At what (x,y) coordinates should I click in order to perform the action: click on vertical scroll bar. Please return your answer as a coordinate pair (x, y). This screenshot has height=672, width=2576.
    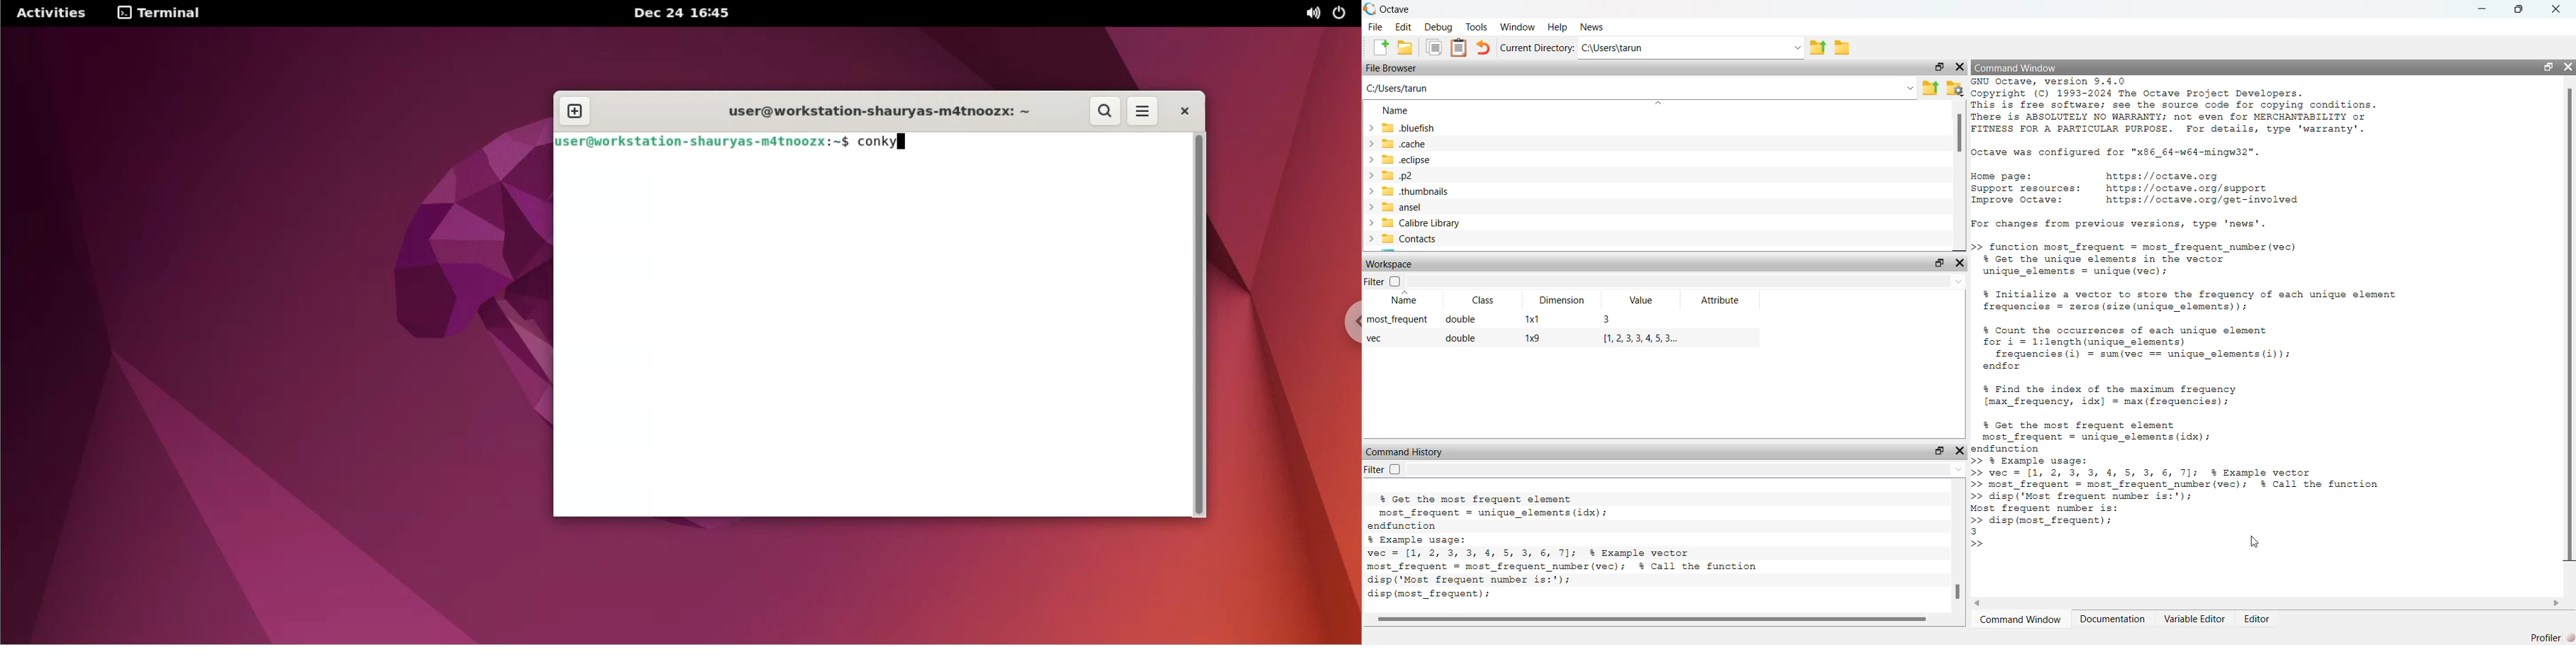
    Looking at the image, I should click on (1958, 545).